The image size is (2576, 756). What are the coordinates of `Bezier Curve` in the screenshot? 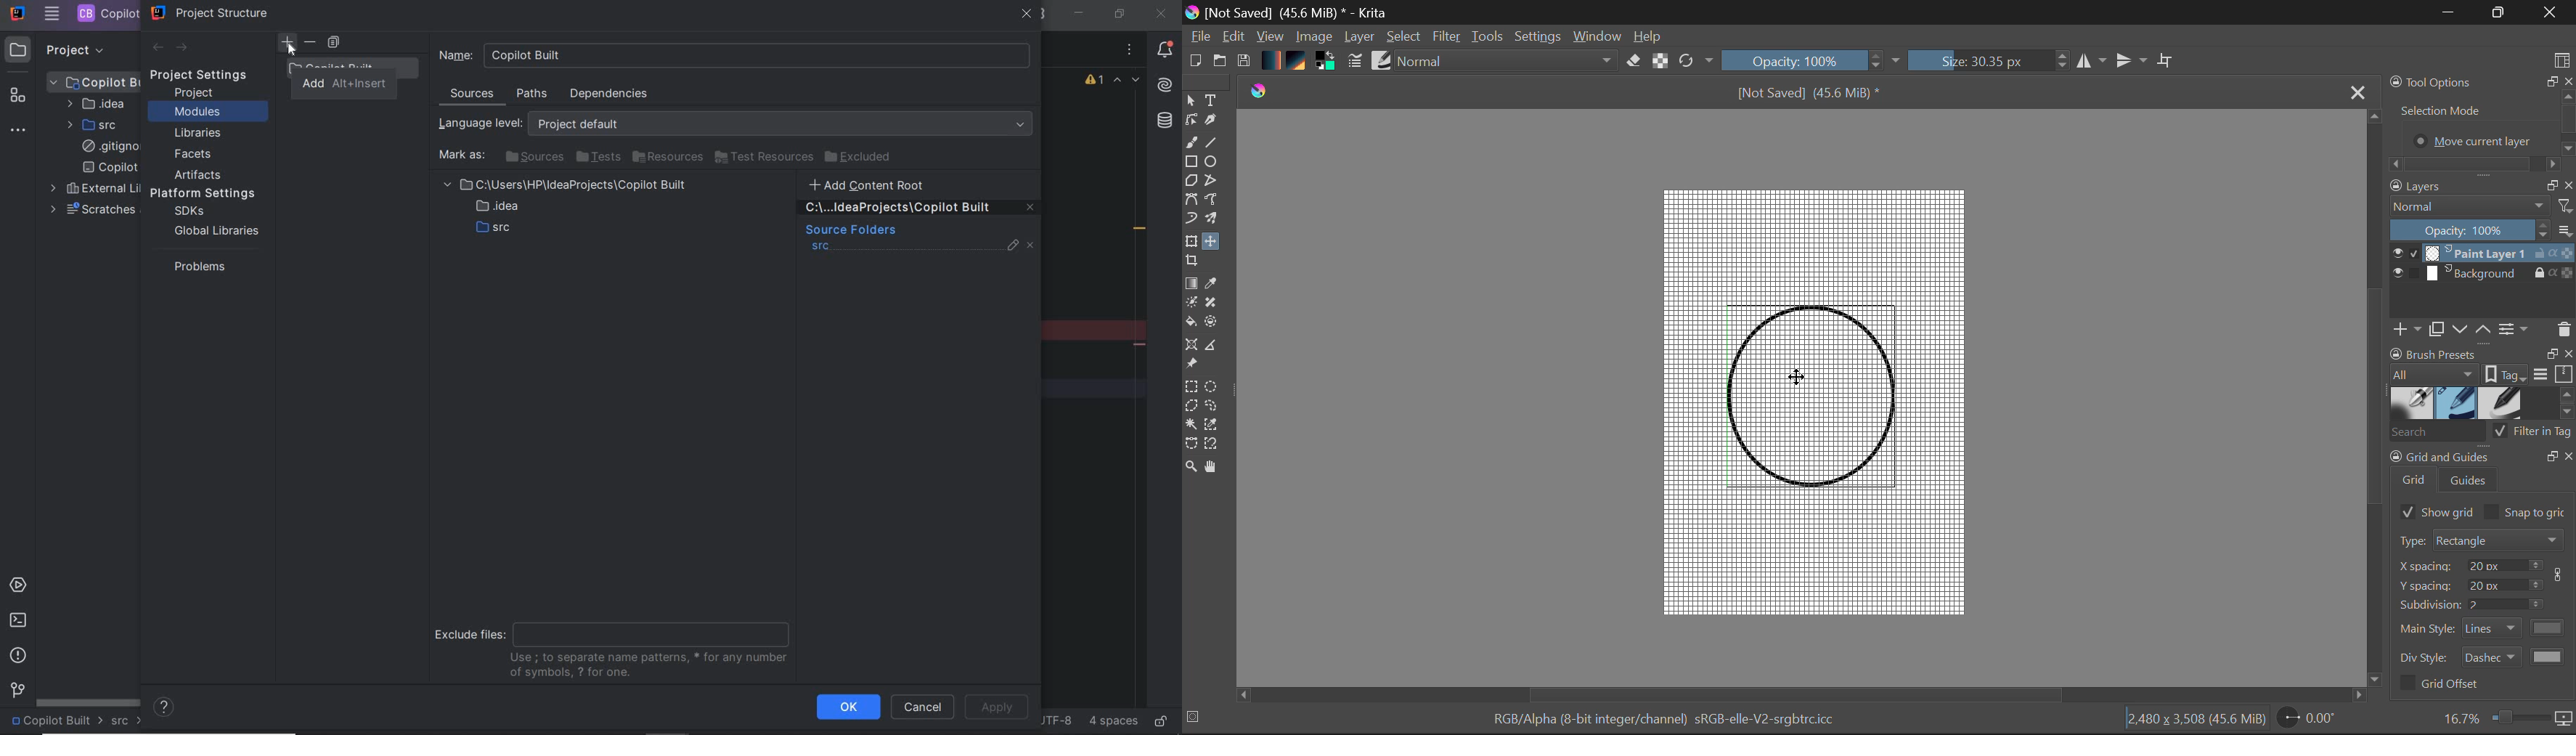 It's located at (1191, 201).